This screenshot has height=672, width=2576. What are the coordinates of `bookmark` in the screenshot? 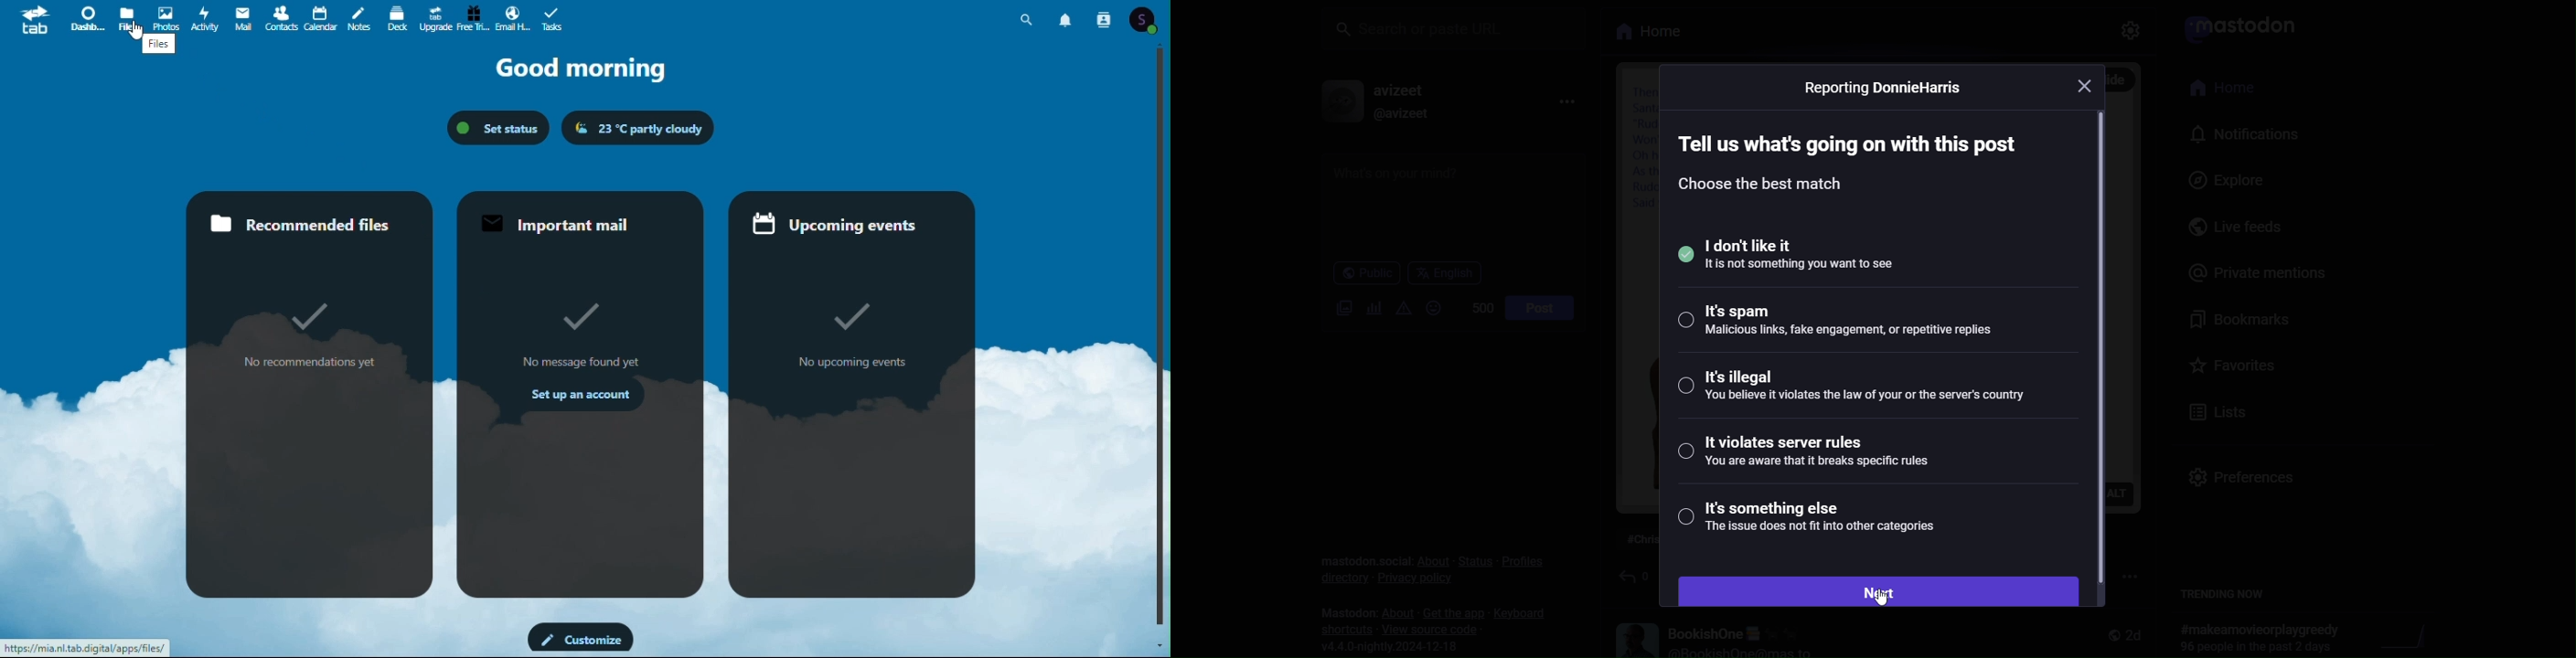 It's located at (2234, 319).